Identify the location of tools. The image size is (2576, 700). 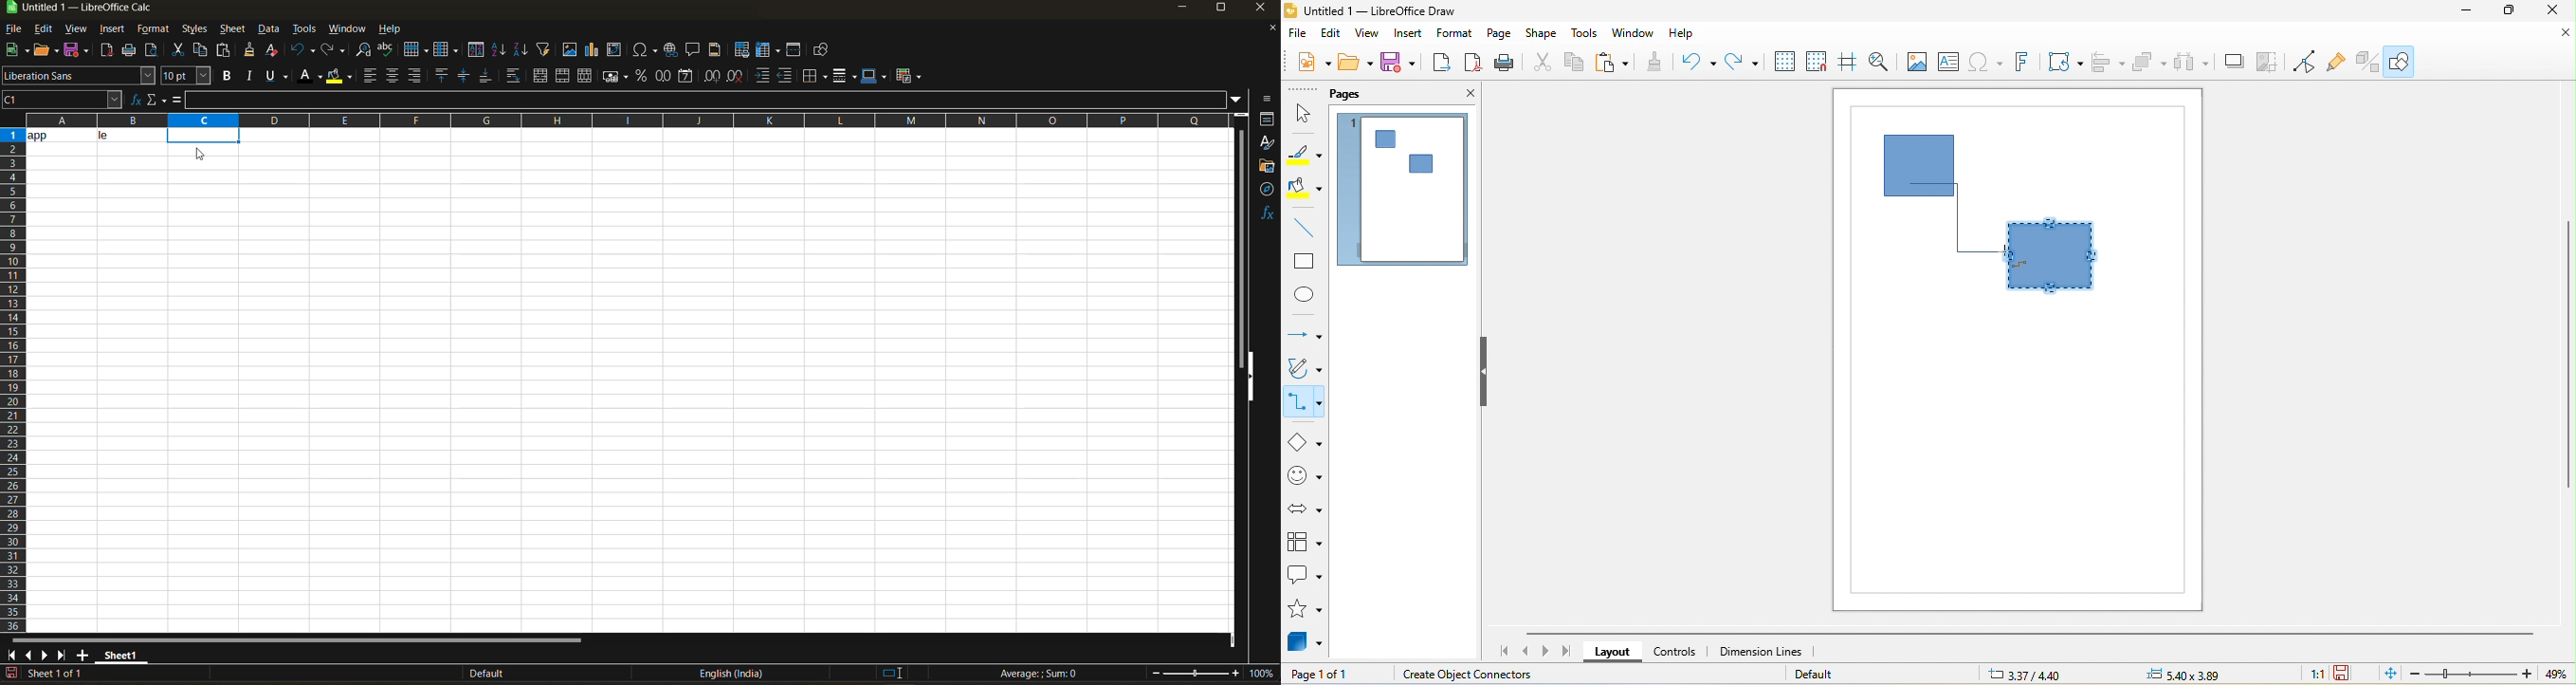
(1587, 34).